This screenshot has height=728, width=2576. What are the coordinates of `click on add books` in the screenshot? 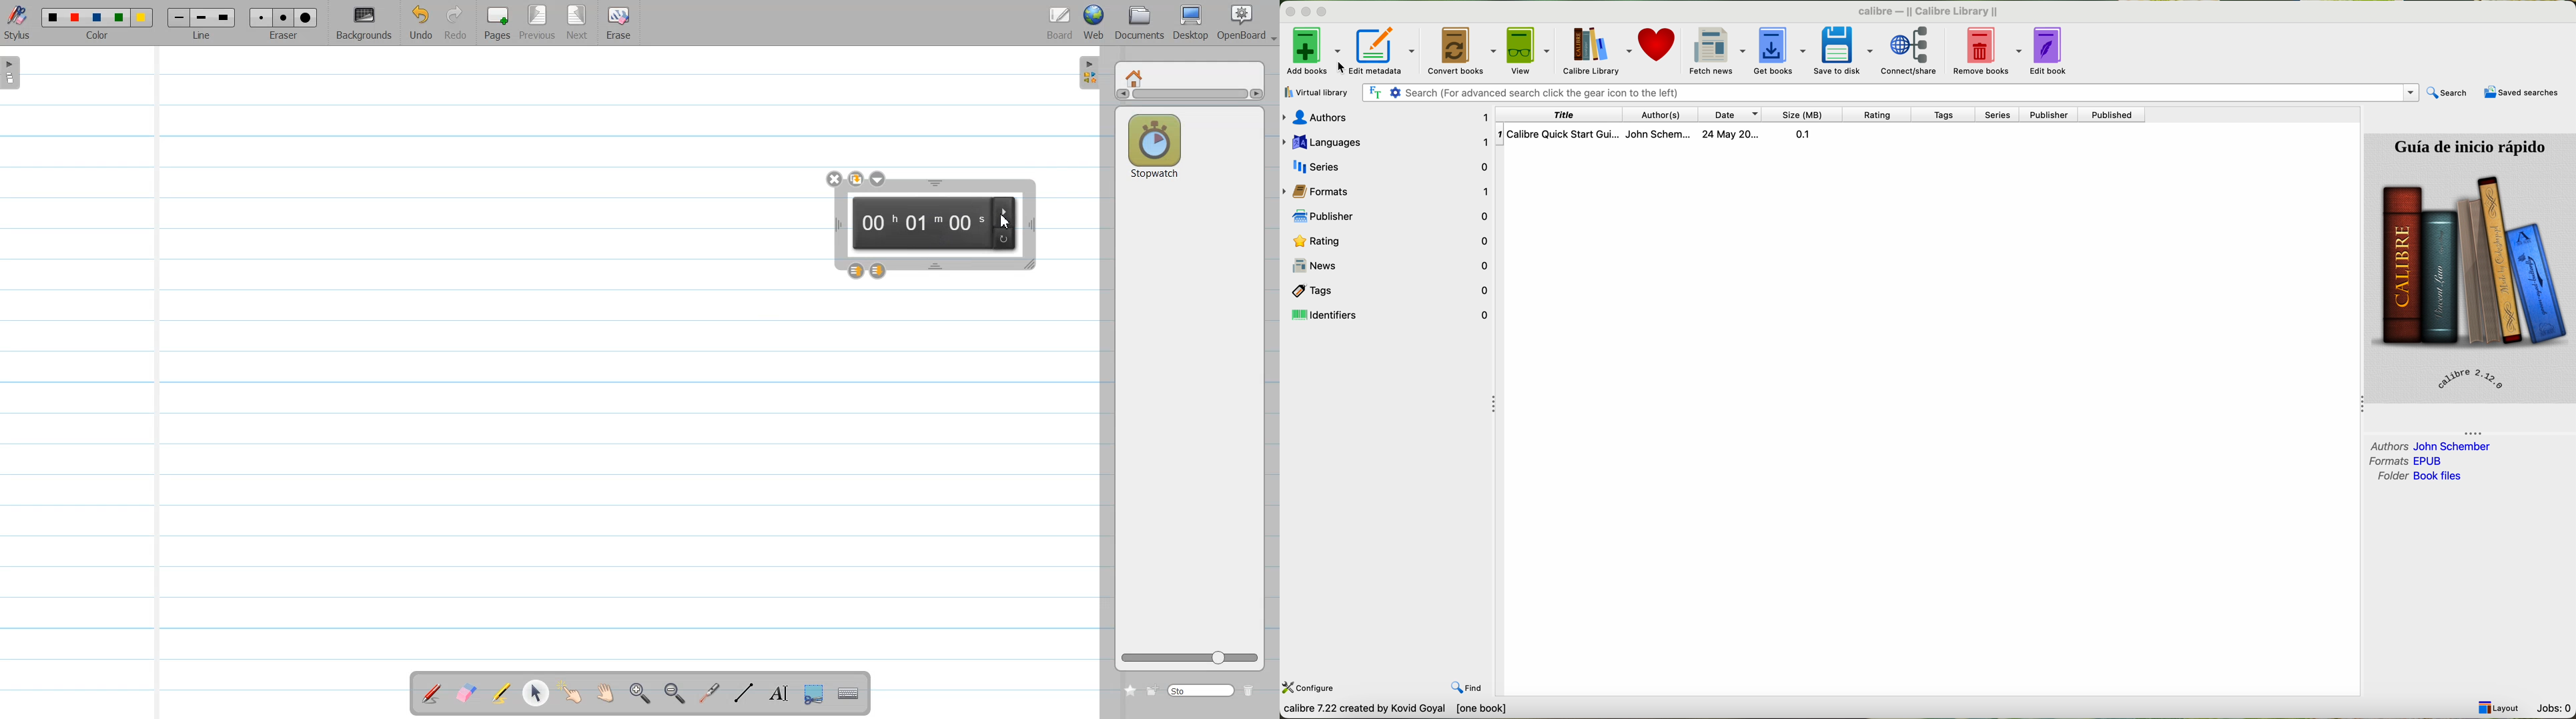 It's located at (1313, 50).